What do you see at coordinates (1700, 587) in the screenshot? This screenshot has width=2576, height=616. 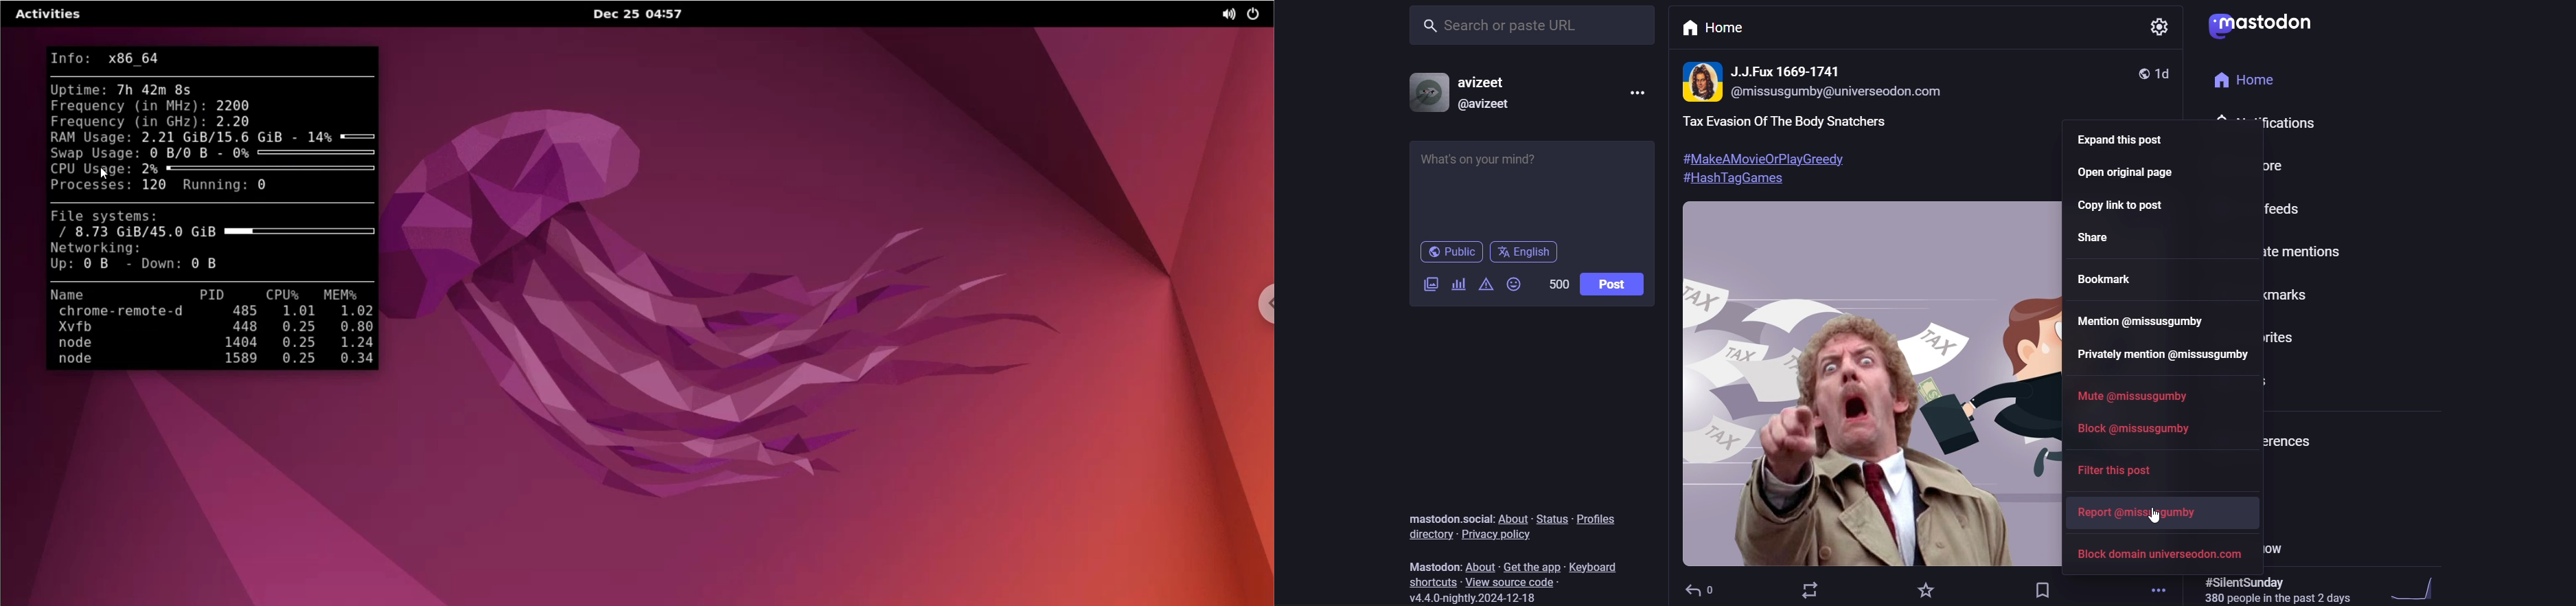 I see `reply` at bounding box center [1700, 587].